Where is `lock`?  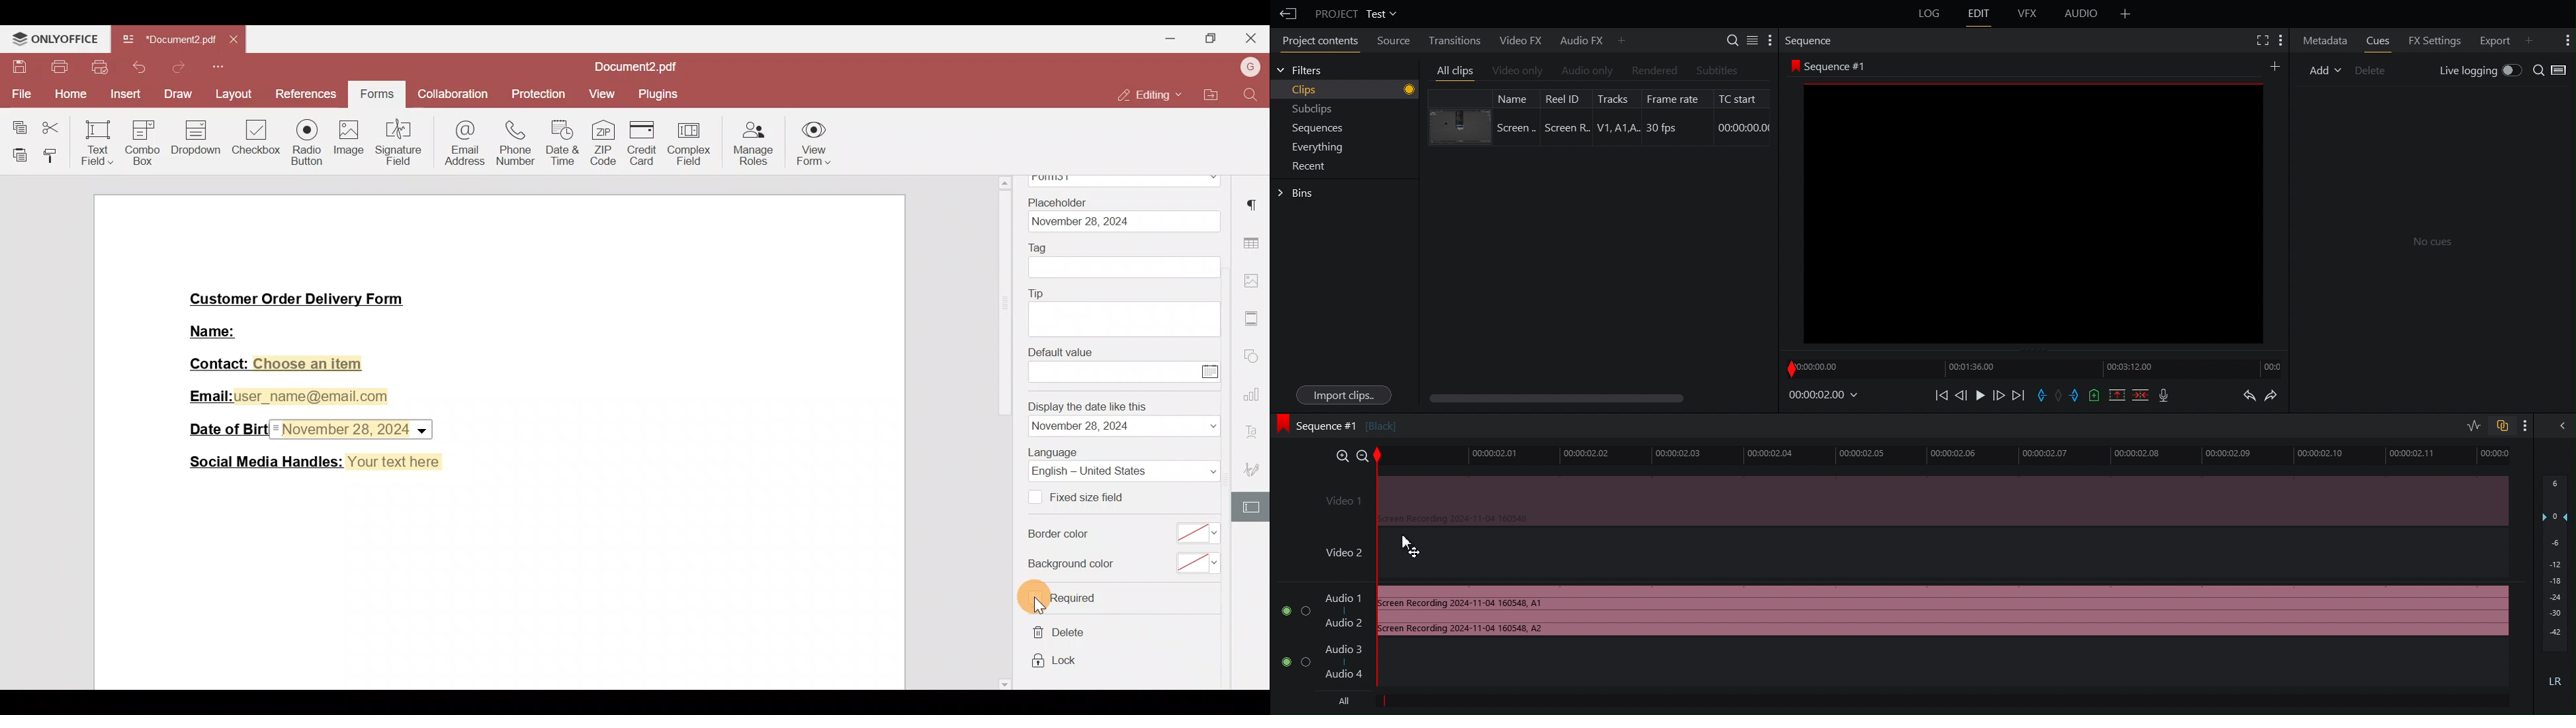
lock is located at coordinates (1056, 660).